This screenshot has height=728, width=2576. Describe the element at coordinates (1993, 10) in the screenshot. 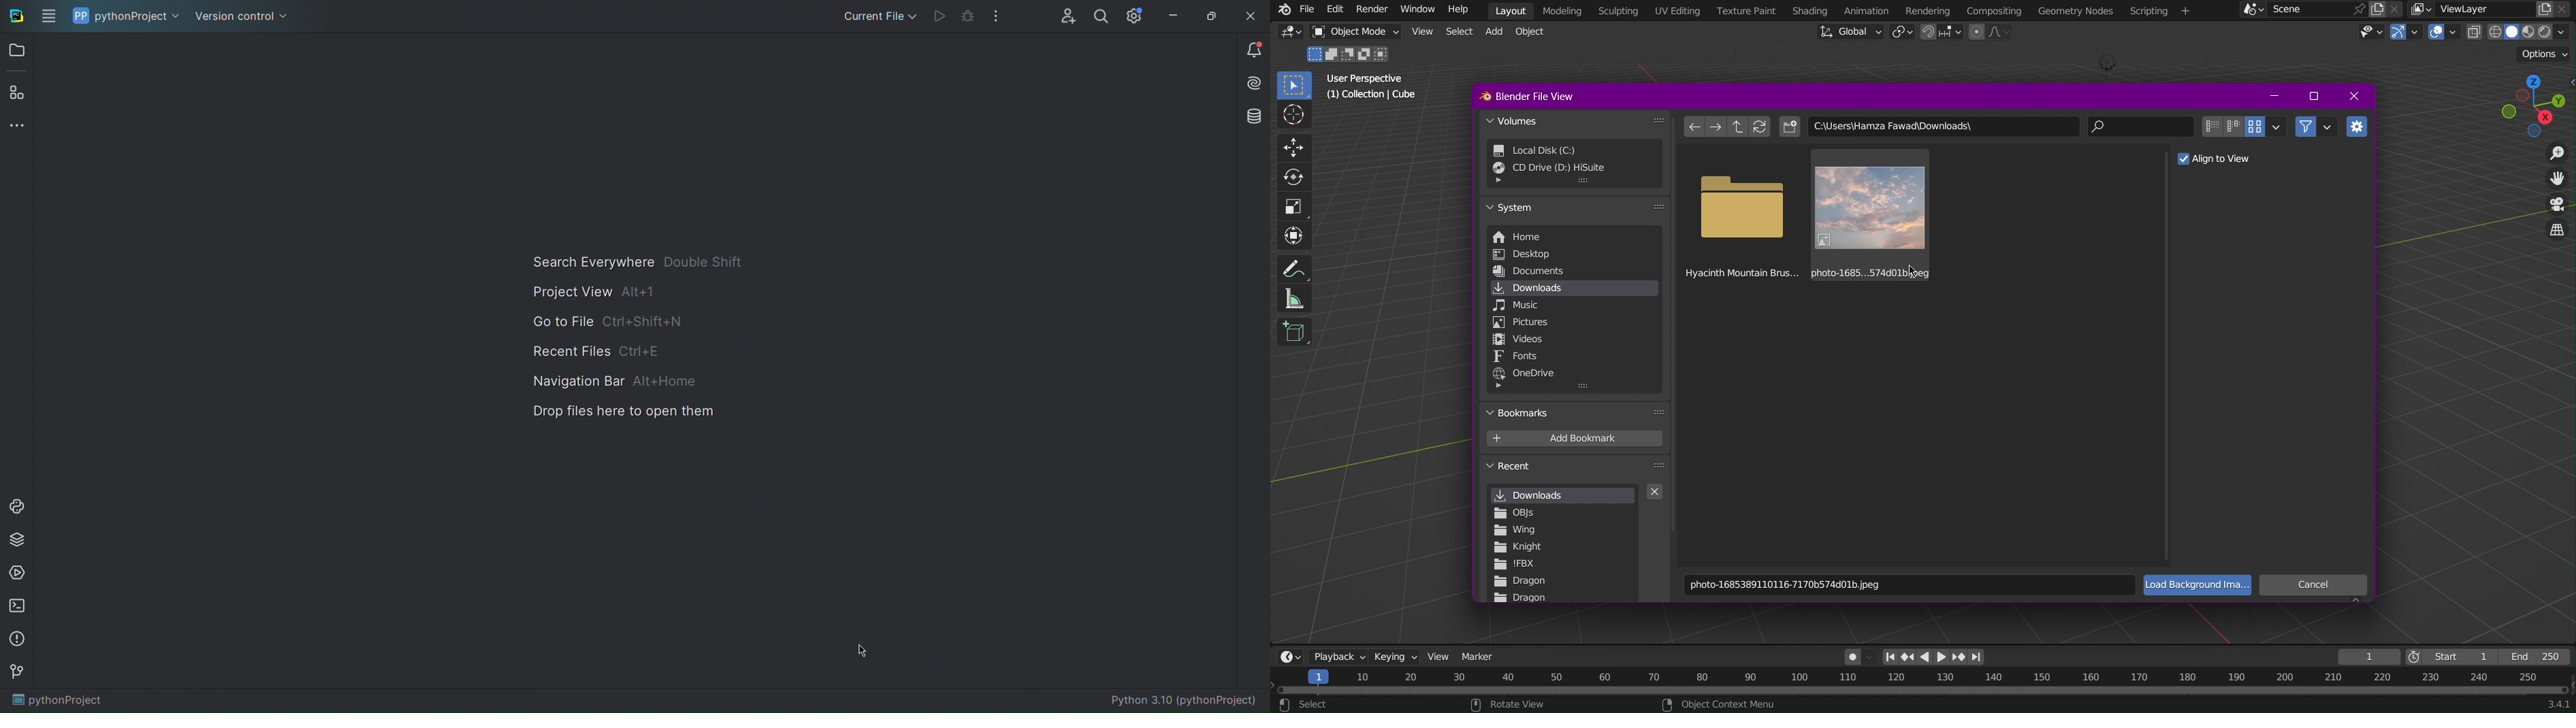

I see `Compositing` at that location.